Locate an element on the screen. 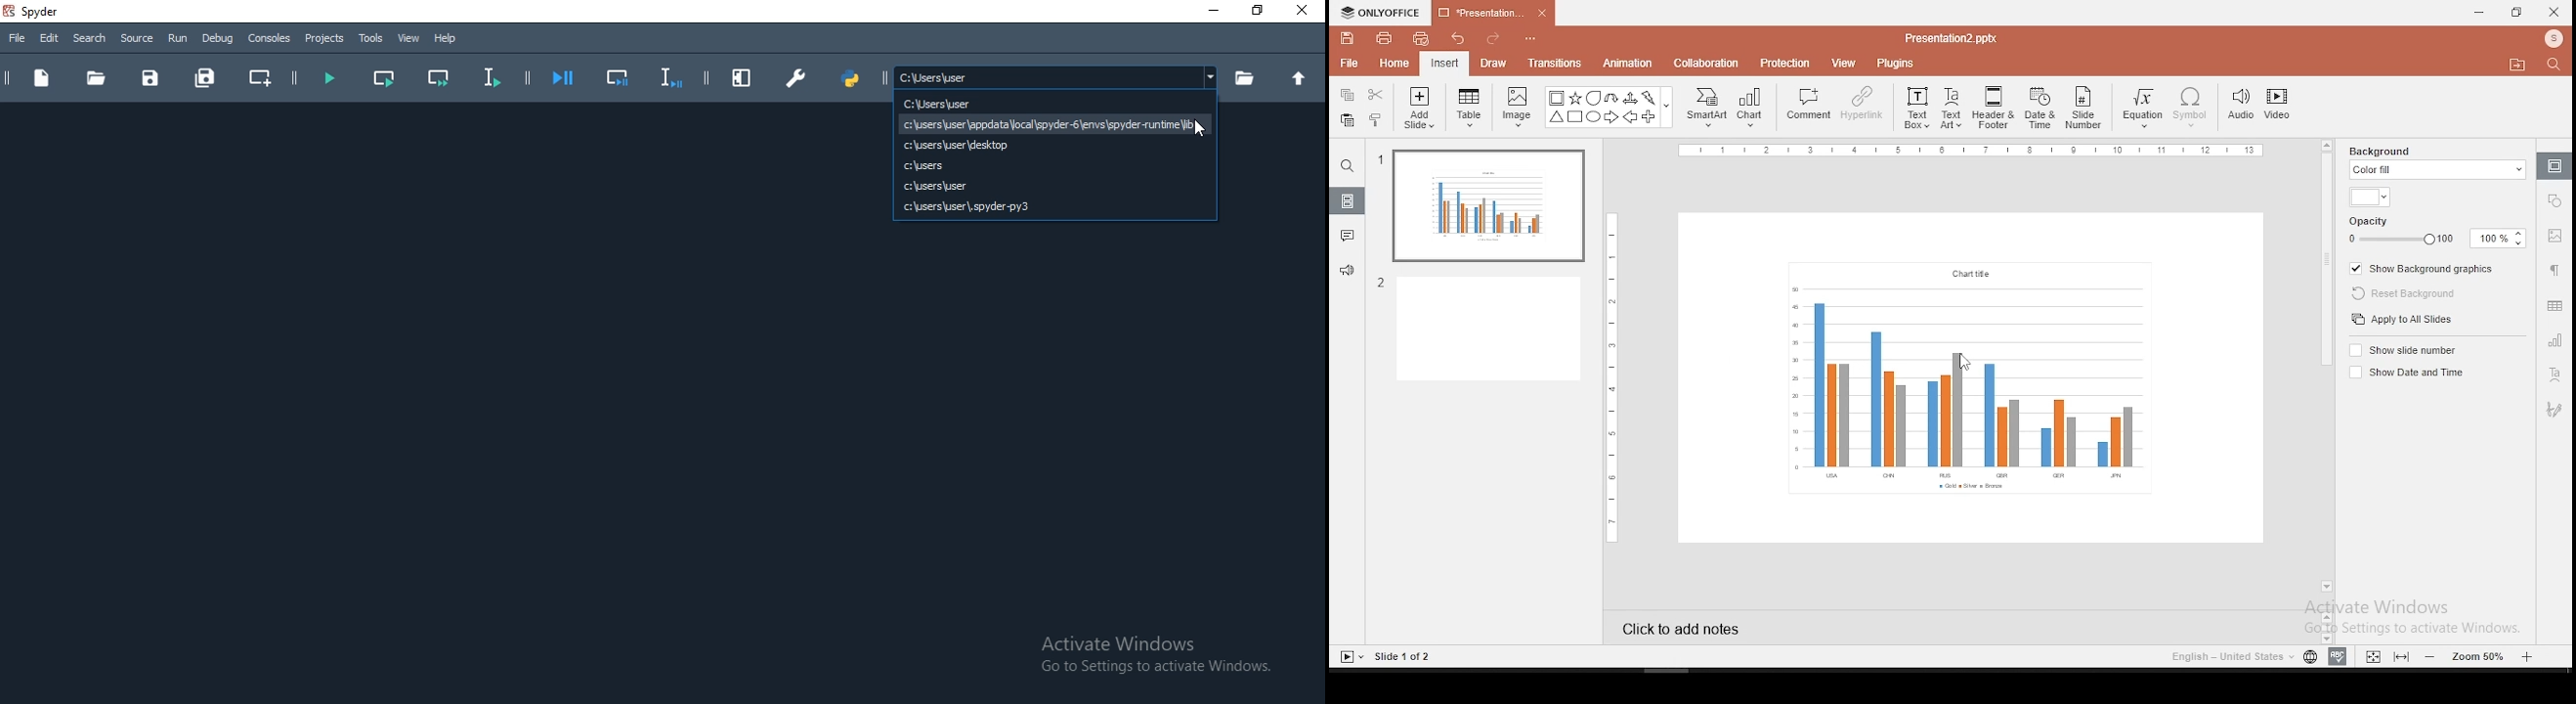  Scale is located at coordinates (1616, 377).